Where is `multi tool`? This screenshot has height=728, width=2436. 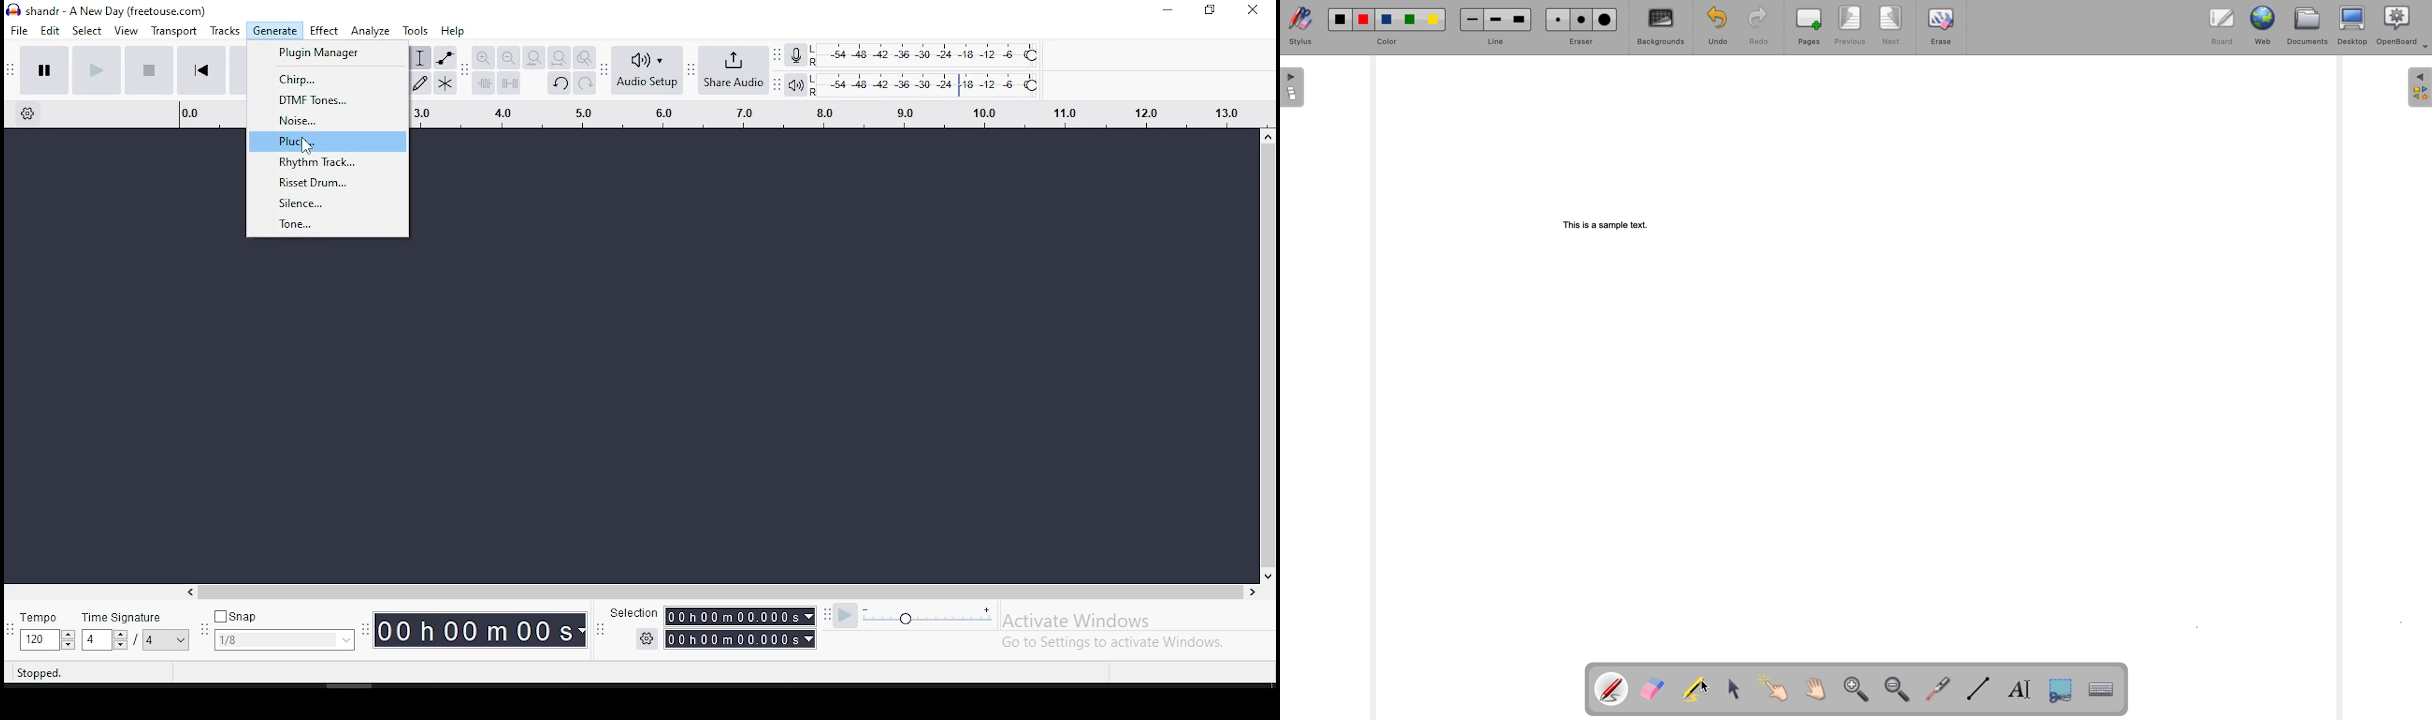 multi tool is located at coordinates (446, 82).